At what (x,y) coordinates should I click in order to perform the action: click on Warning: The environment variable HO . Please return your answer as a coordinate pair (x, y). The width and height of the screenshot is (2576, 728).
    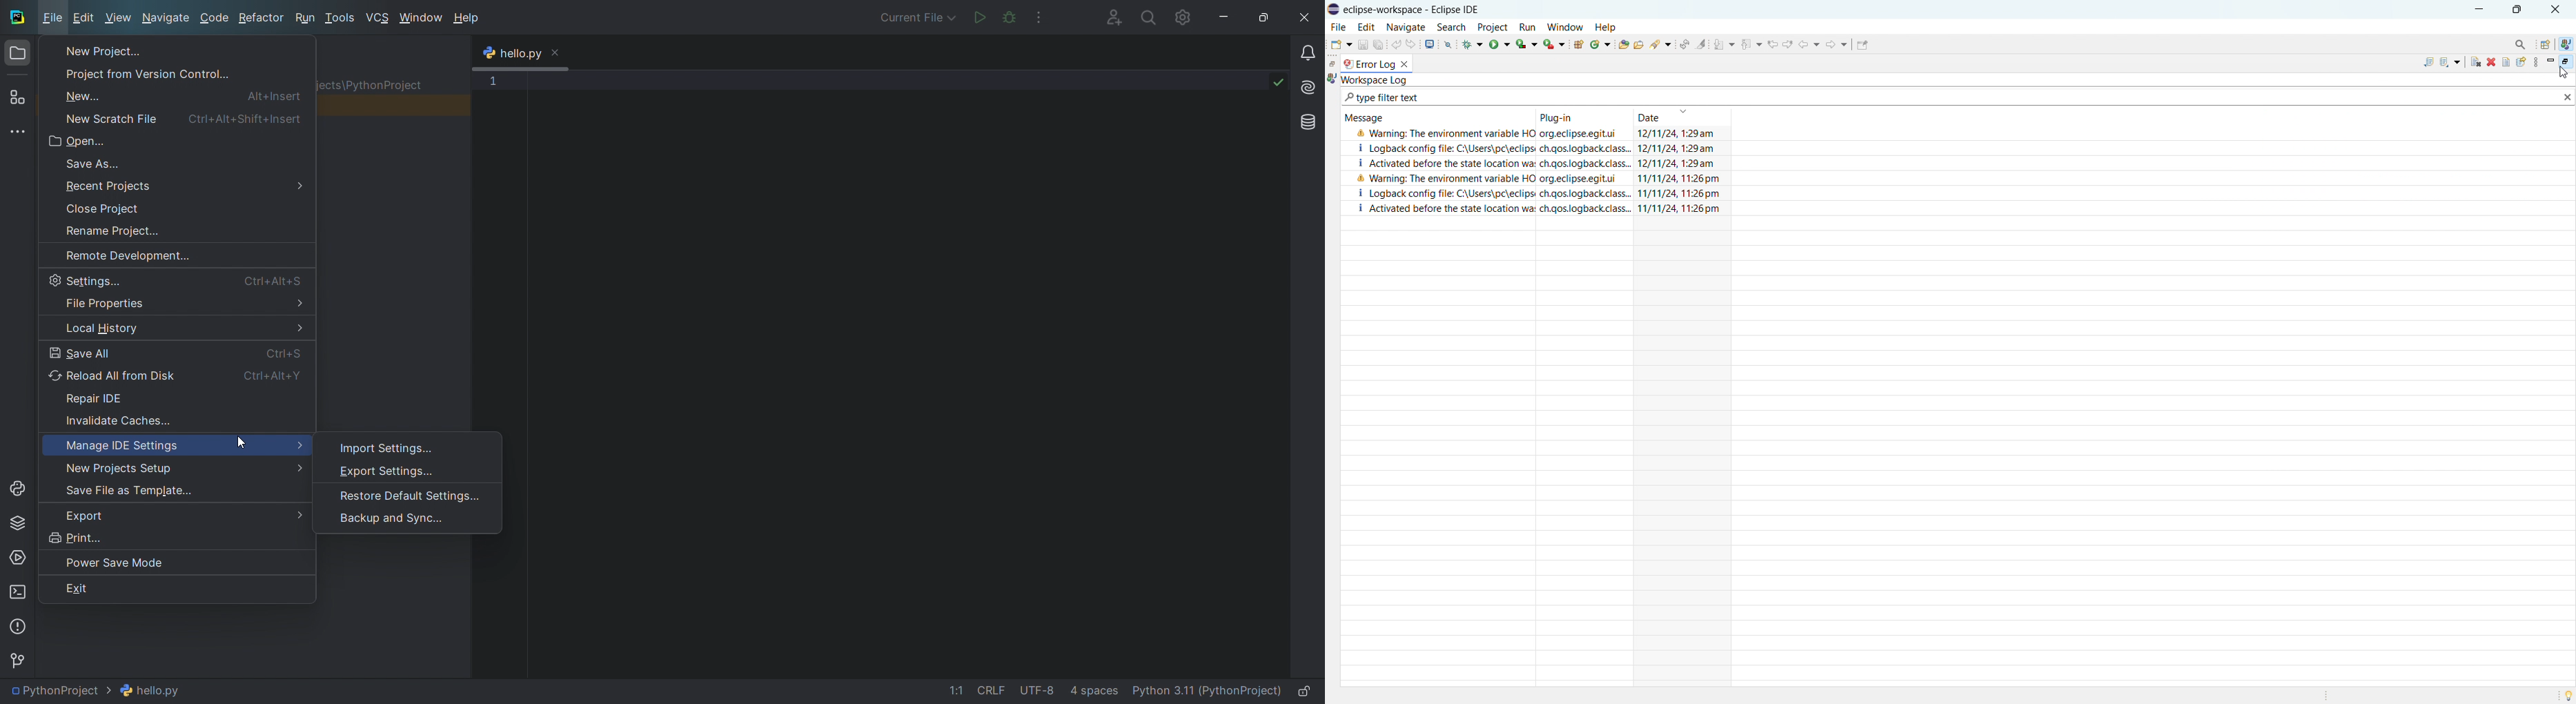
    Looking at the image, I should click on (1440, 178).